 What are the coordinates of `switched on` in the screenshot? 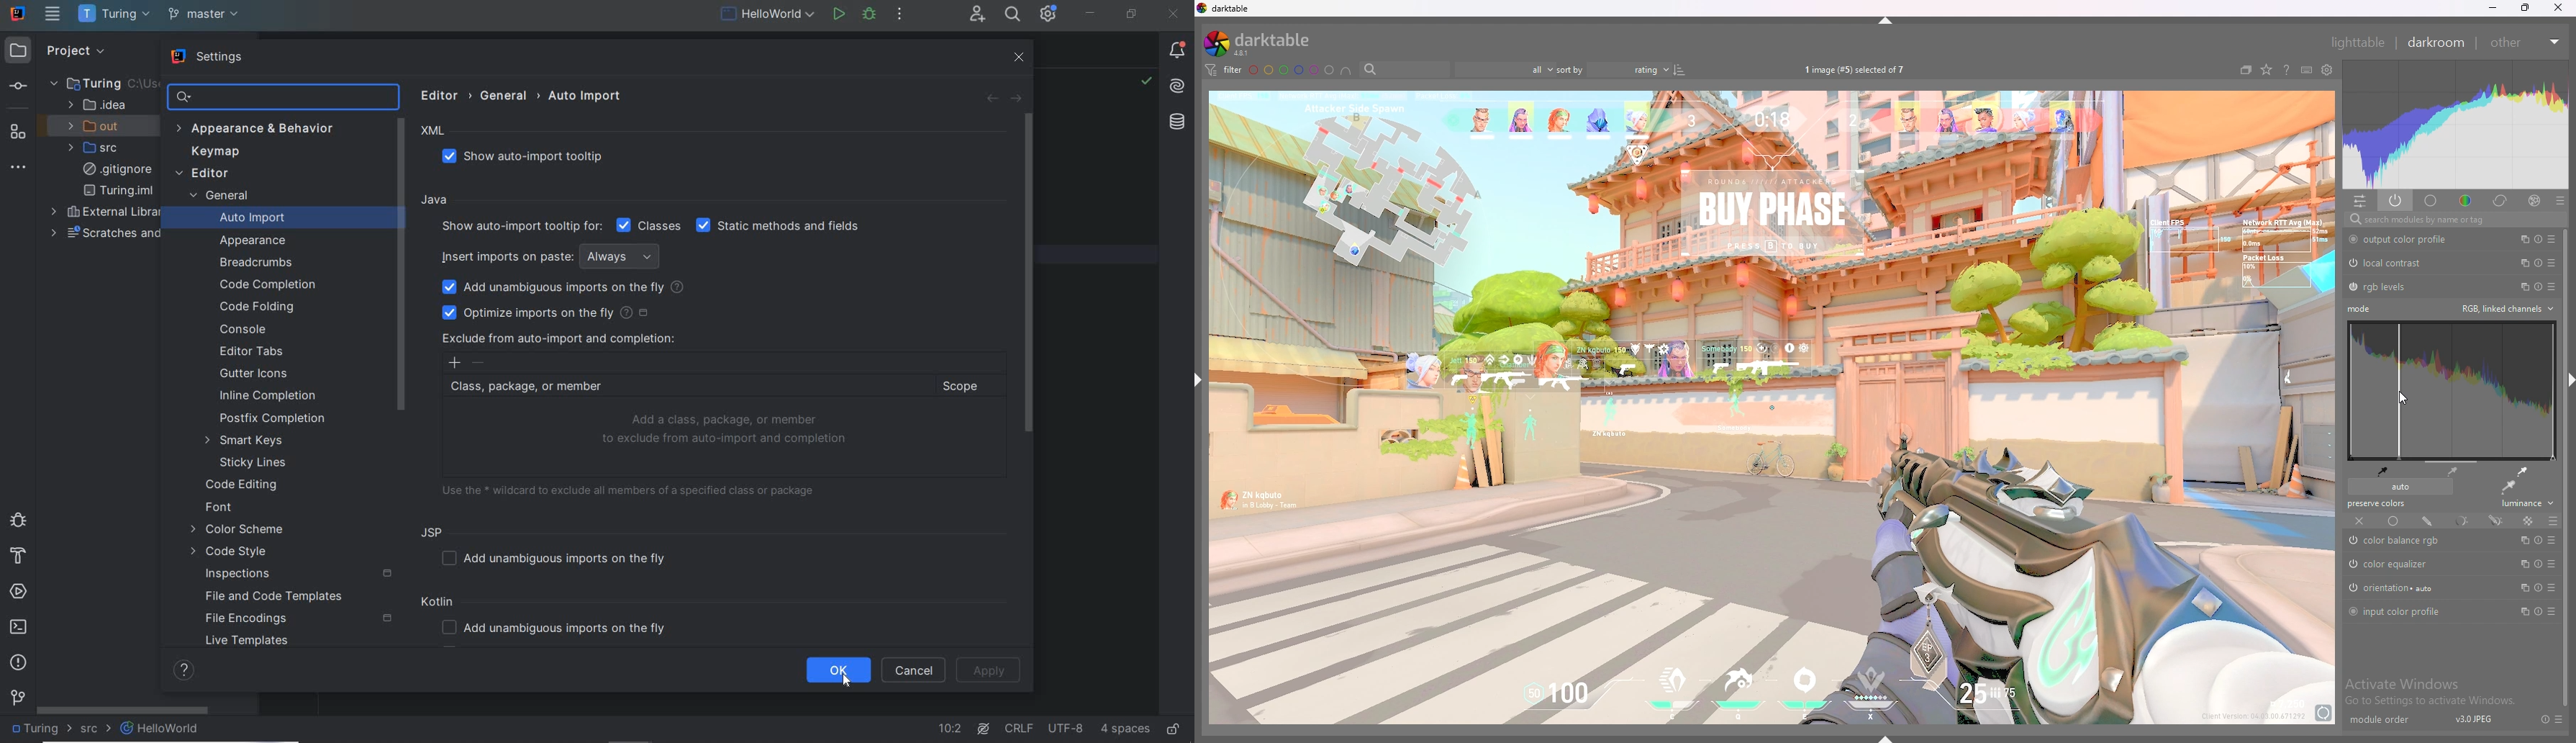 It's located at (2352, 240).